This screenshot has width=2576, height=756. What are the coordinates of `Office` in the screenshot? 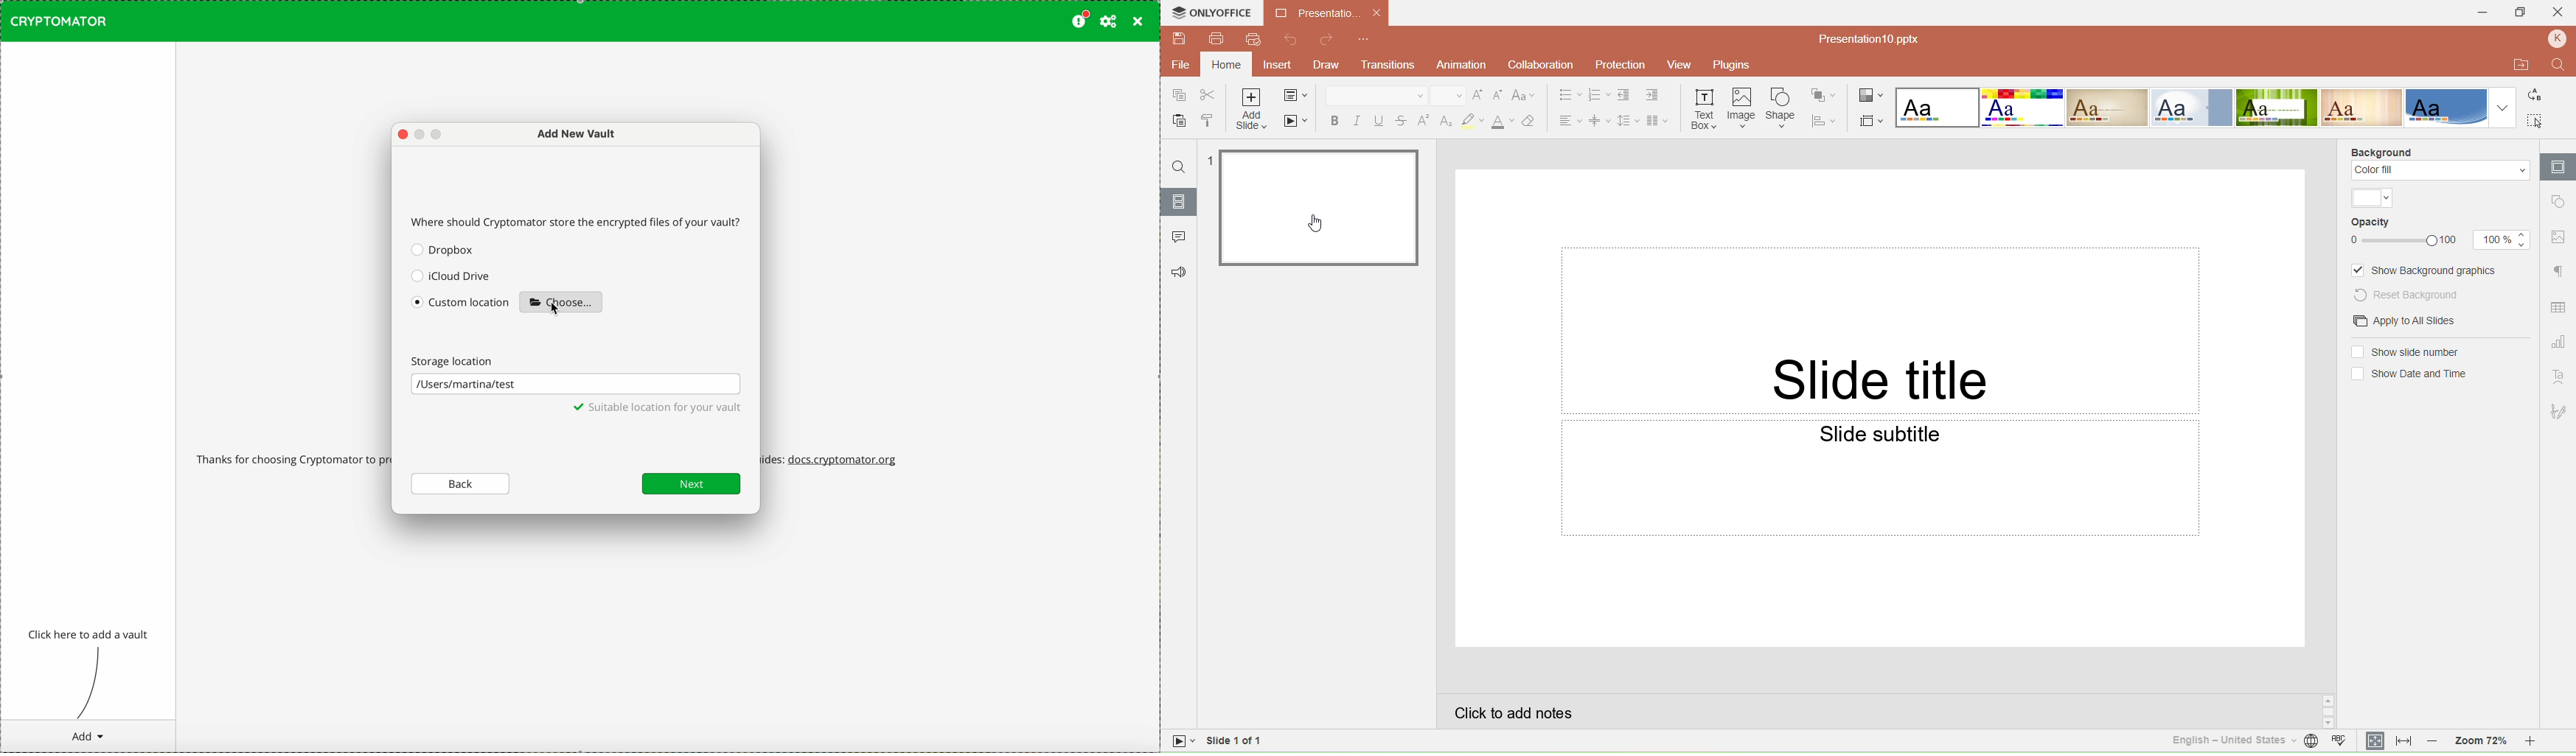 It's located at (2446, 107).